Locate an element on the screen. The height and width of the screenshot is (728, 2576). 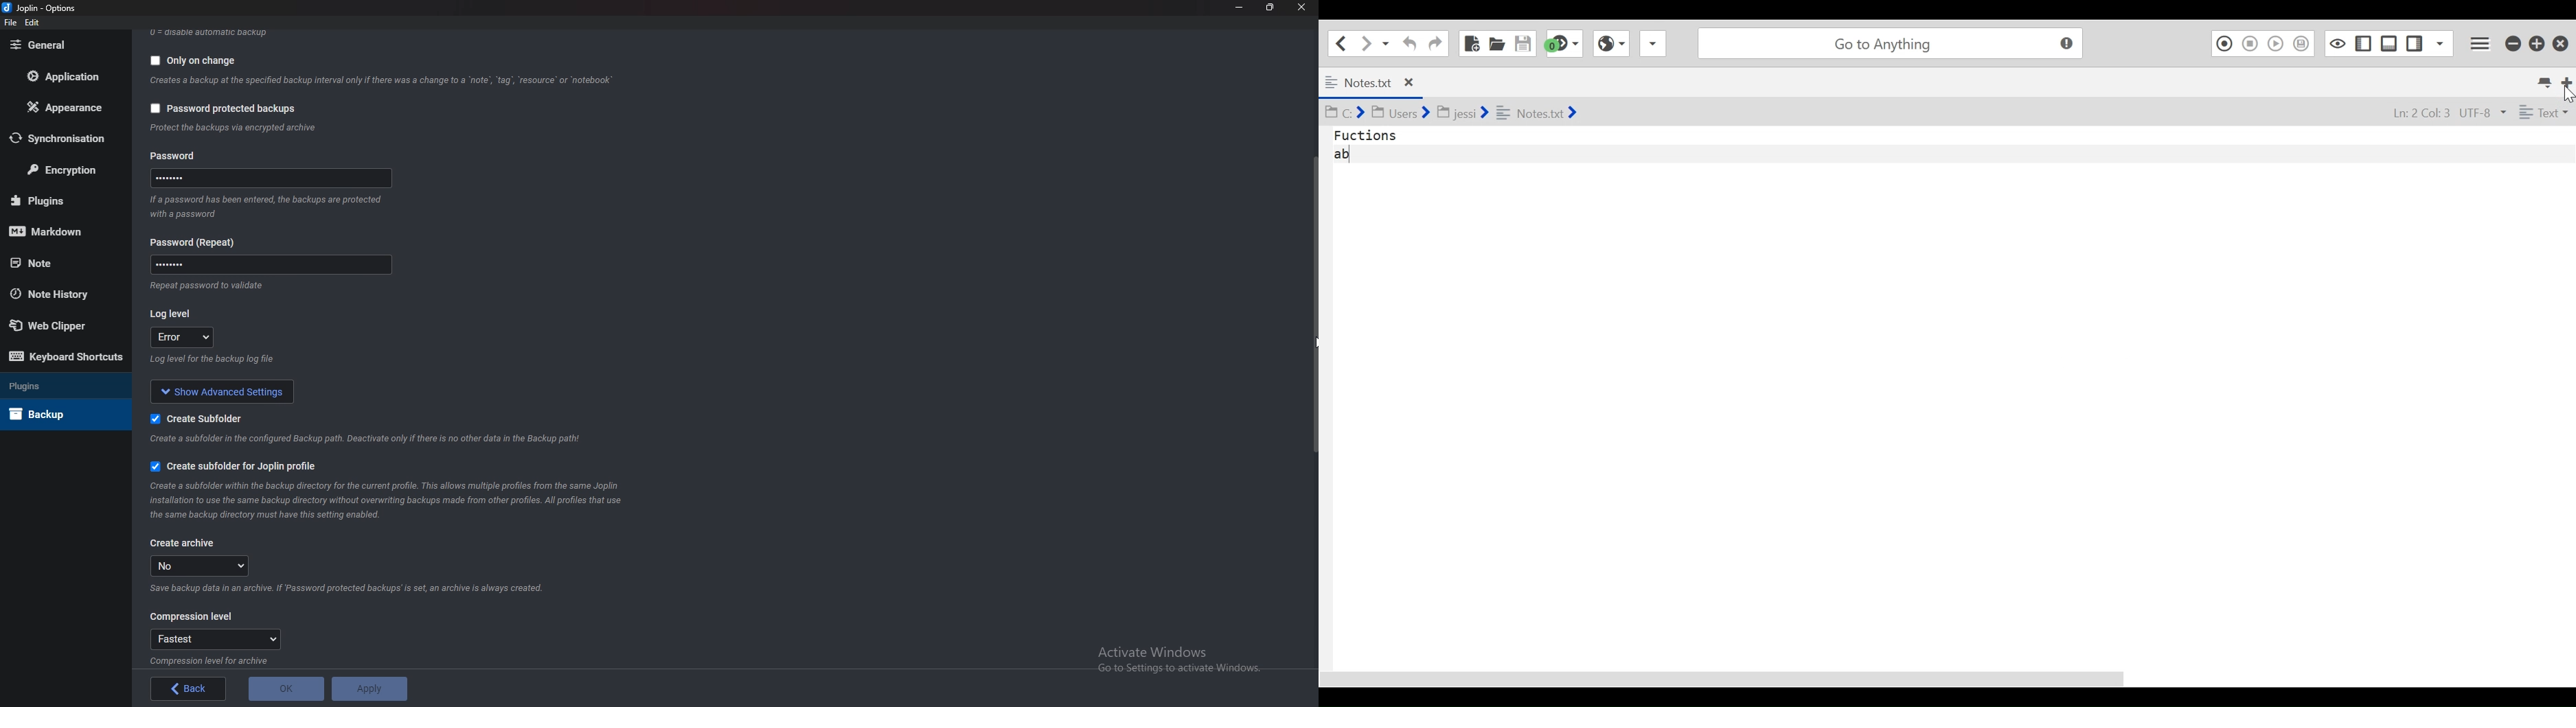
Only on change is located at coordinates (189, 62).